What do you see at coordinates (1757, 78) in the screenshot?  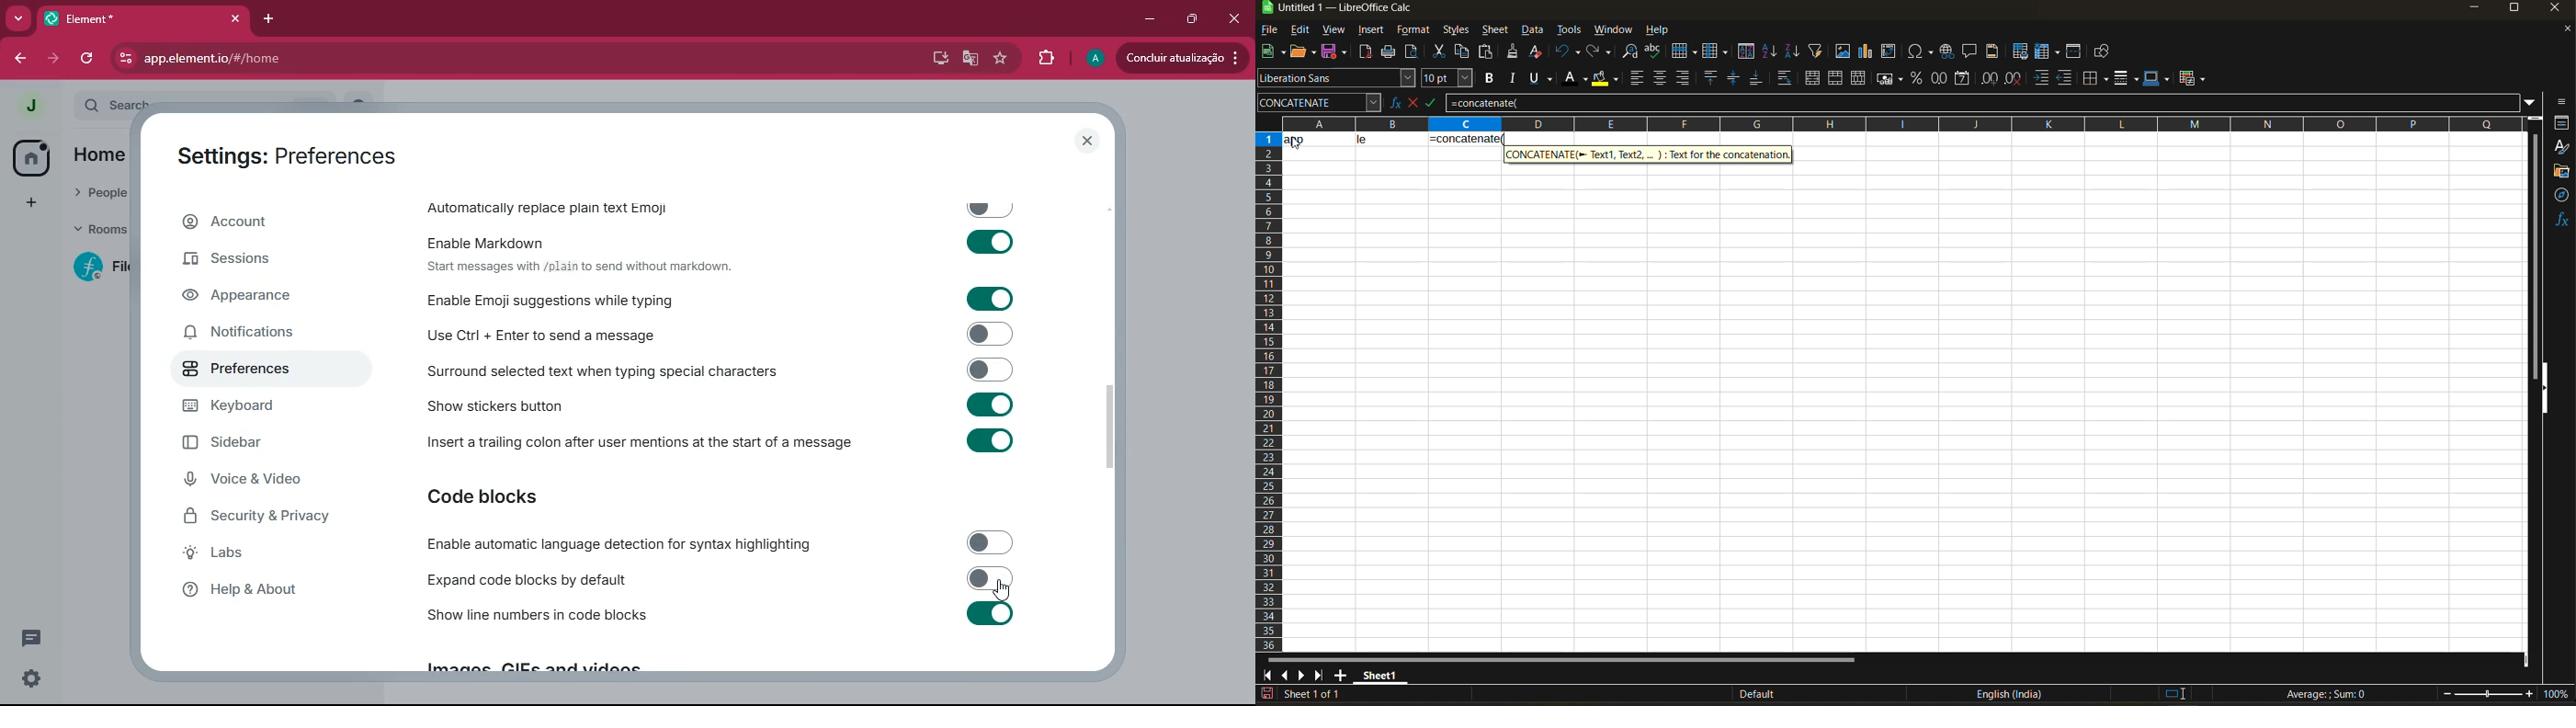 I see `align bottom` at bounding box center [1757, 78].